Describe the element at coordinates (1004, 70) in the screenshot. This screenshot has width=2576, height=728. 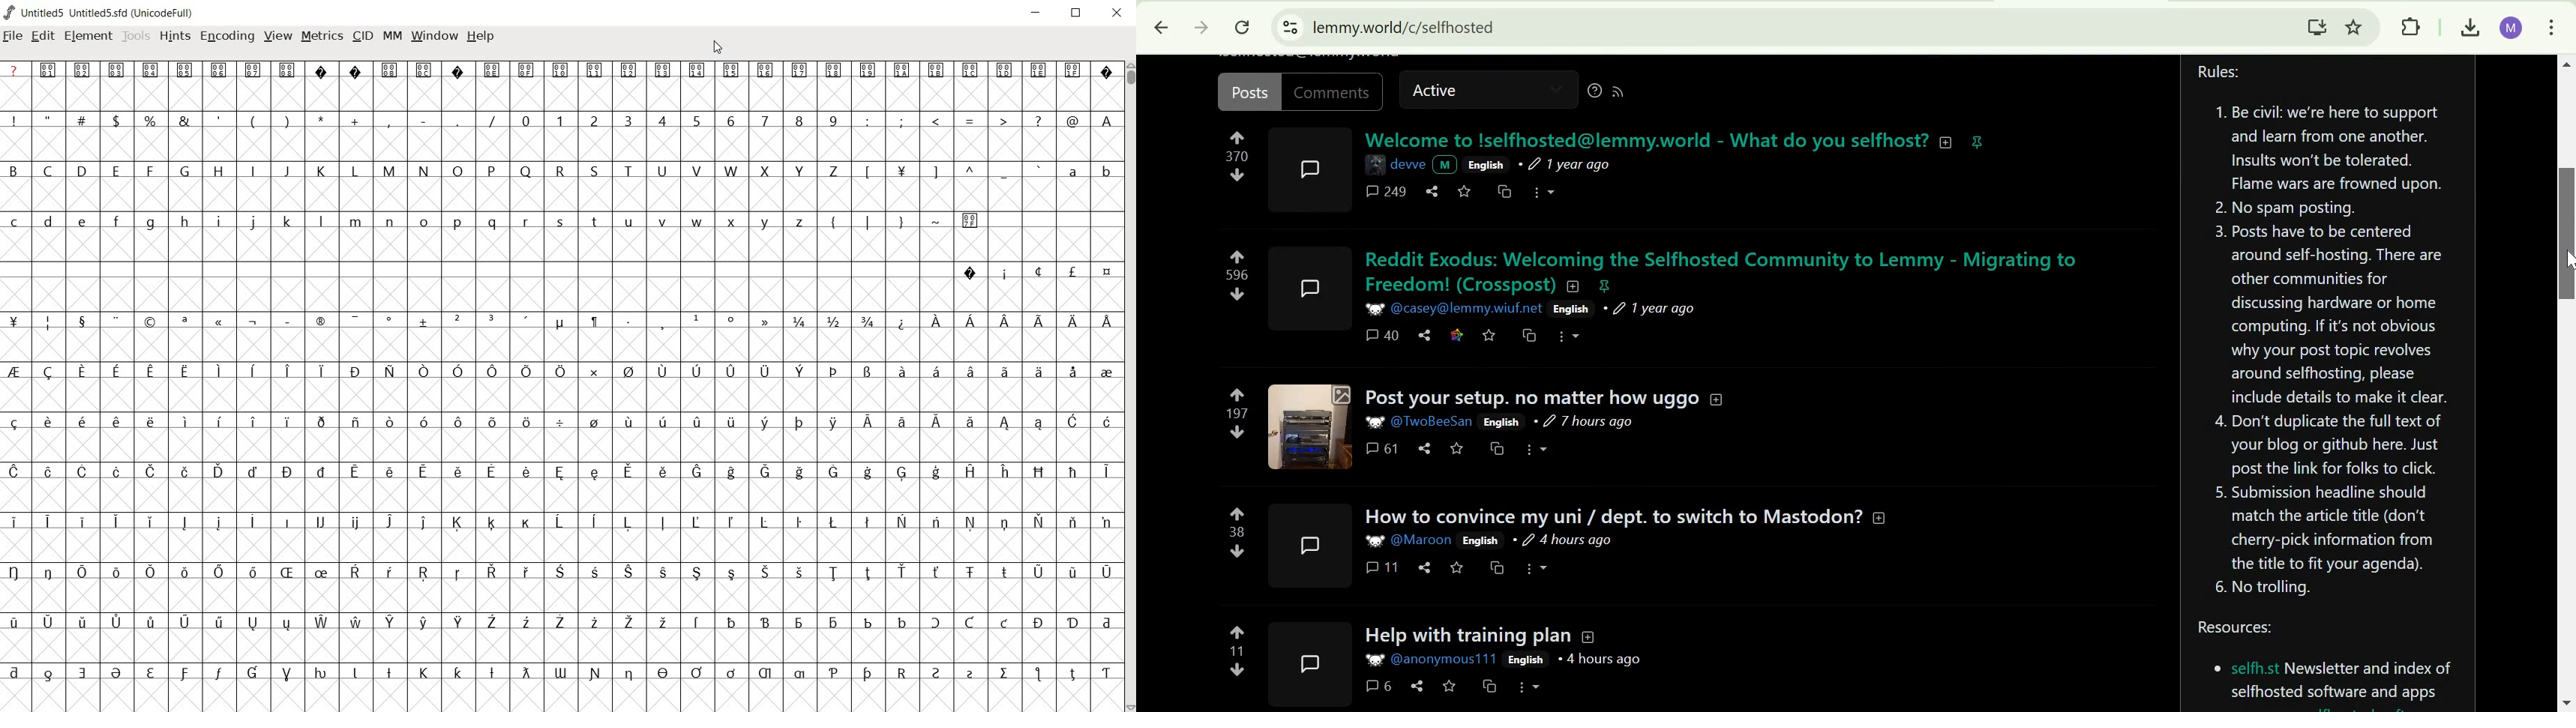
I see `Symbol` at that location.